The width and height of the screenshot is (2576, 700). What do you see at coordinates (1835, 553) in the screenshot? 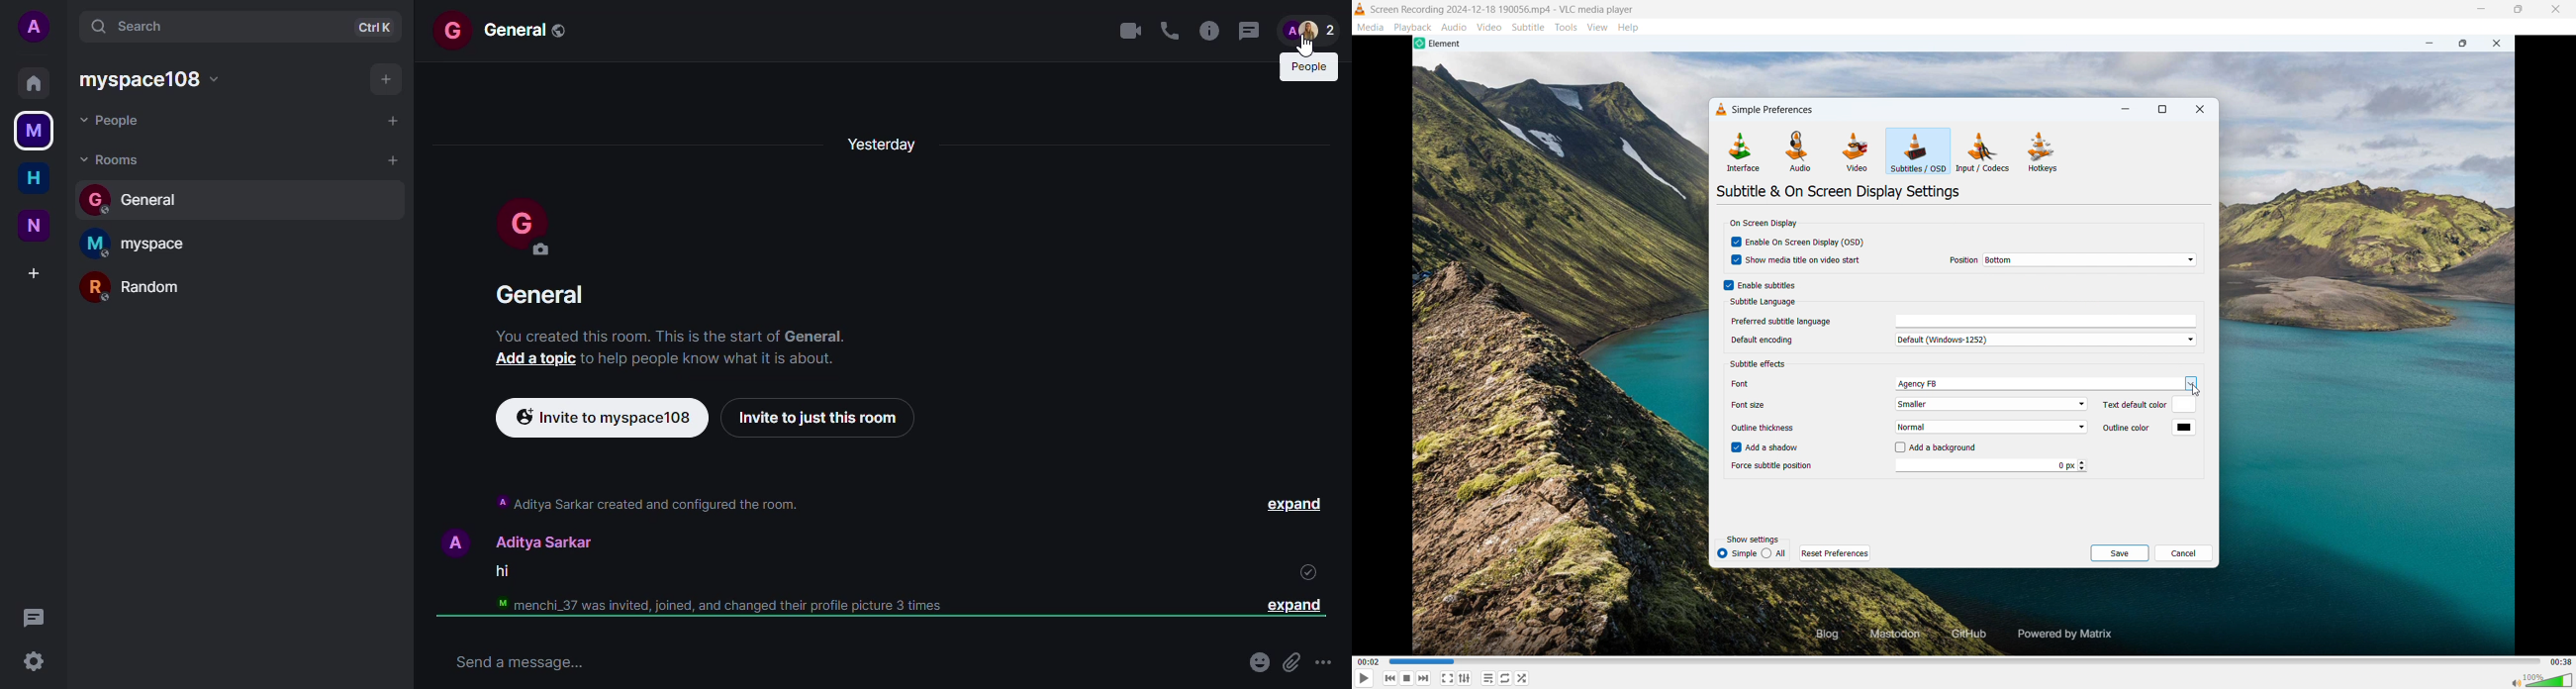
I see `reset prferencese` at bounding box center [1835, 553].